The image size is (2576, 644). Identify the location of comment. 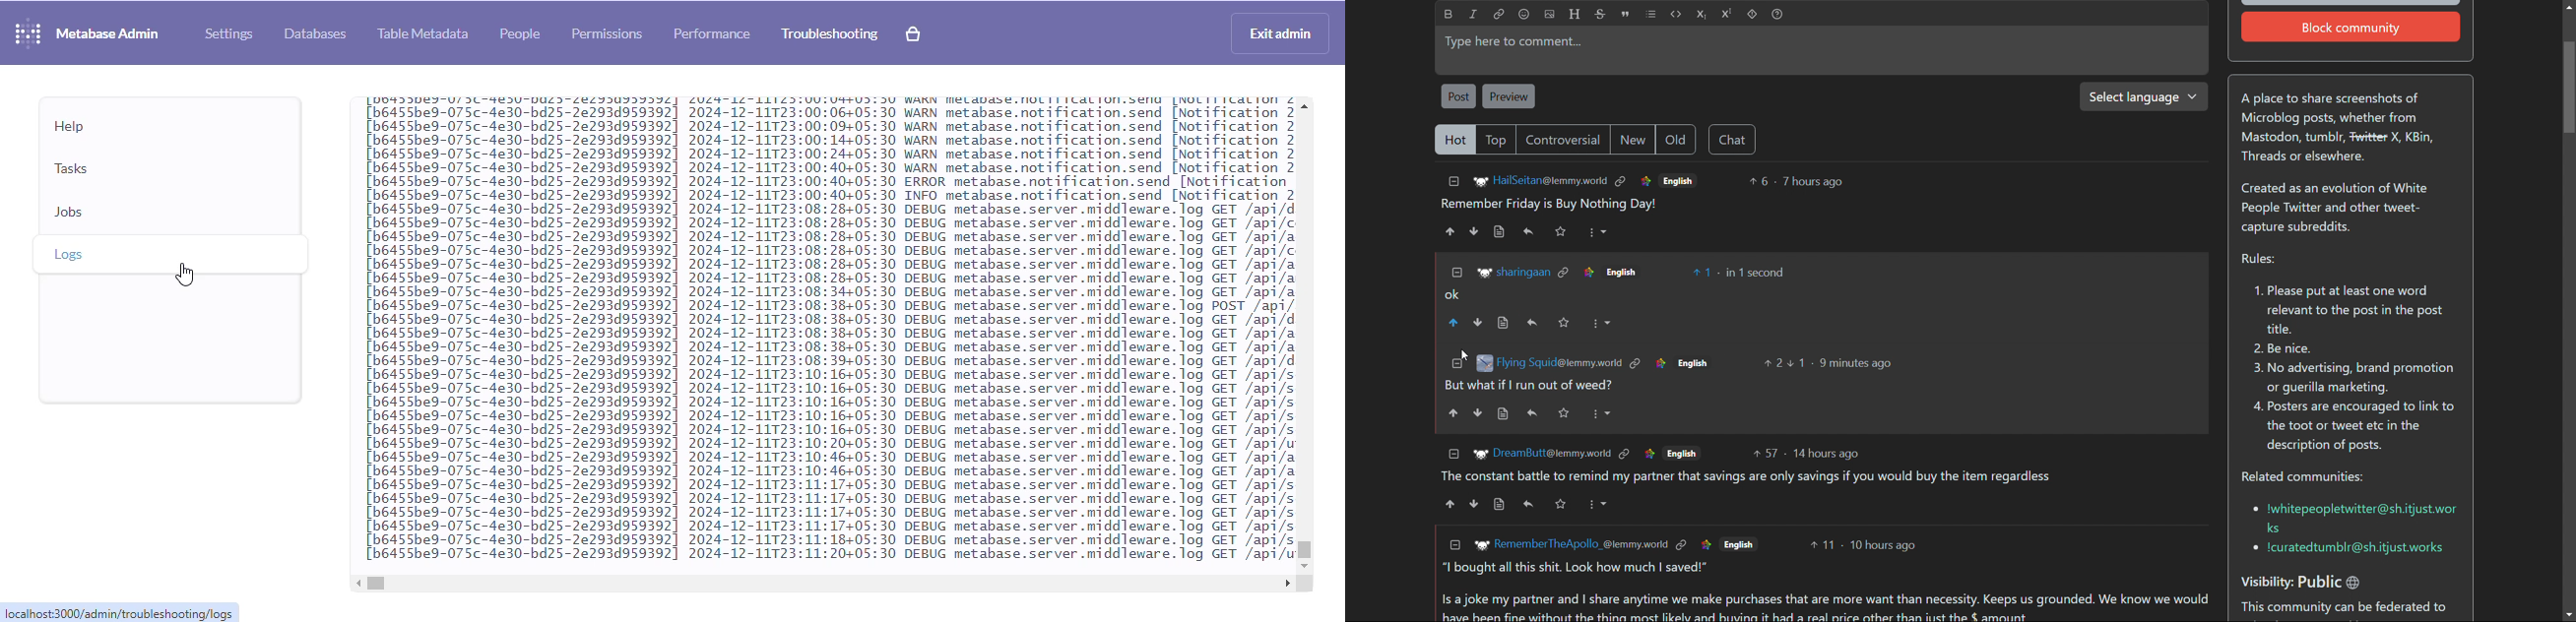
(1581, 567).